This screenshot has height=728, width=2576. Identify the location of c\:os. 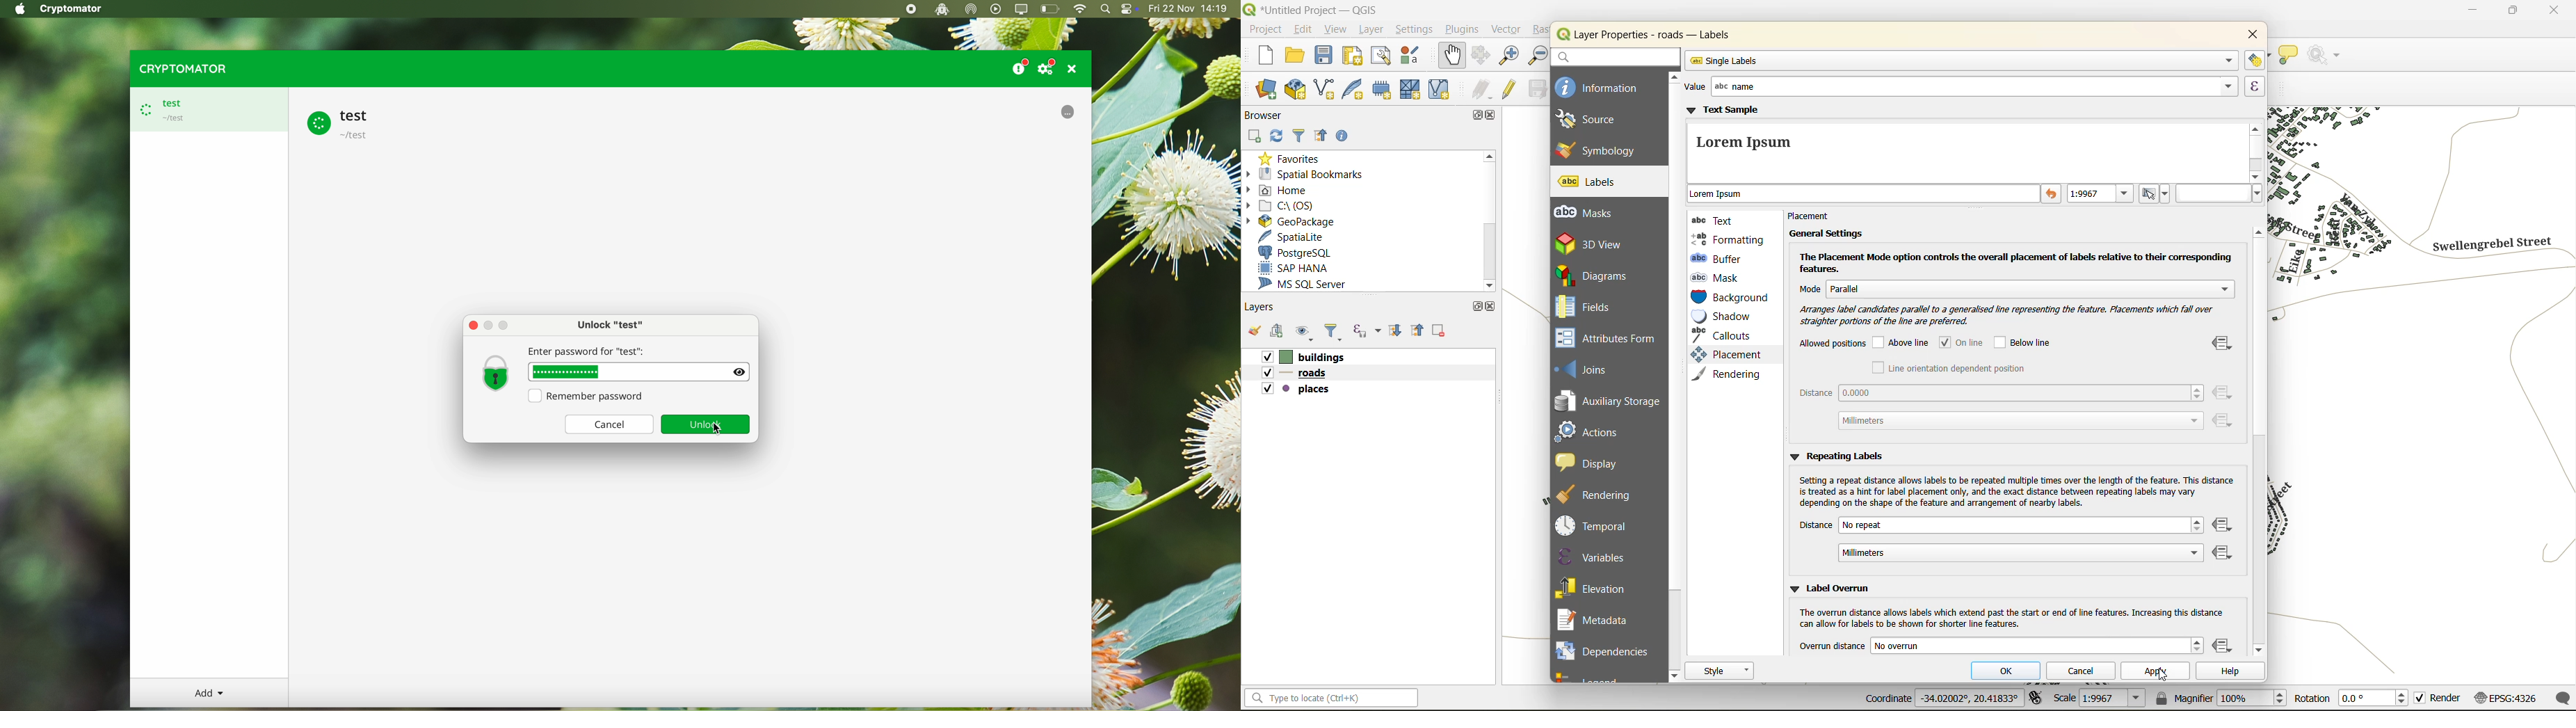
(1291, 207).